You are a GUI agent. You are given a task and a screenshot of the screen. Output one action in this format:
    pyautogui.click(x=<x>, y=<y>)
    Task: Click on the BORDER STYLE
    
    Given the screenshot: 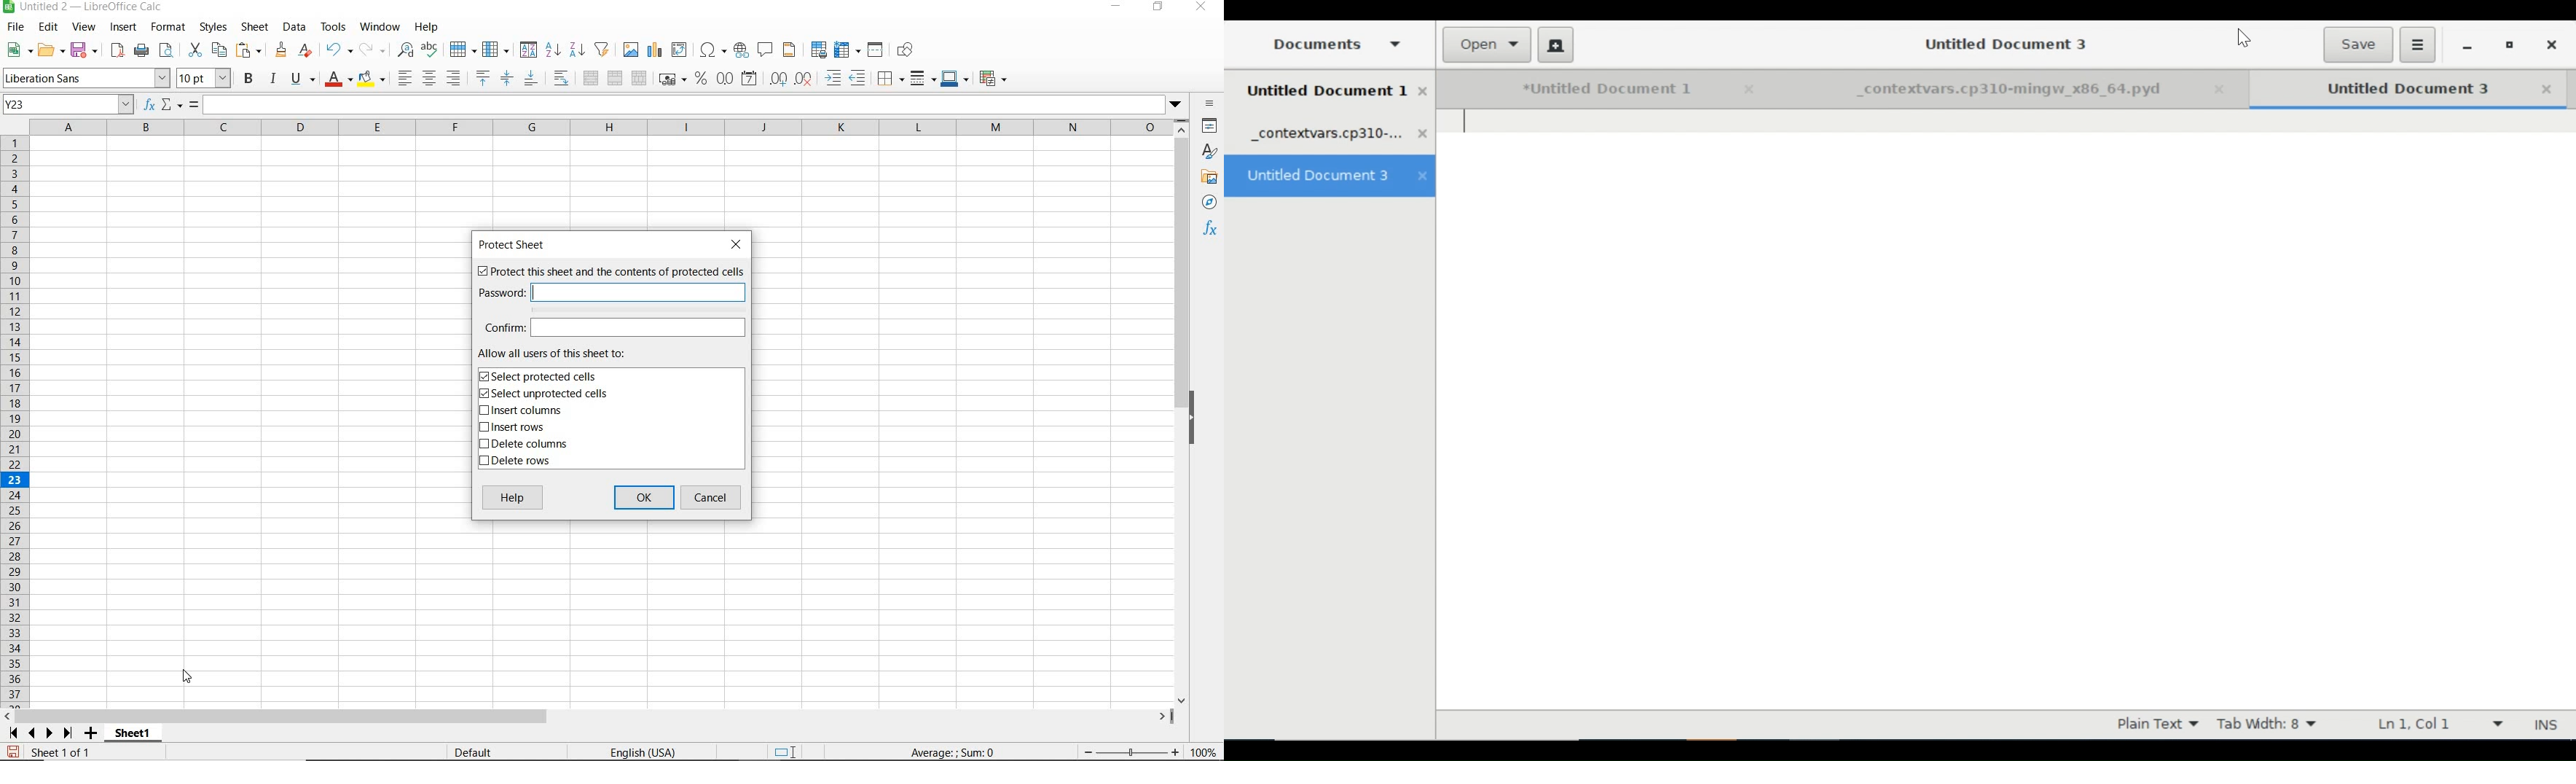 What is the action you would take?
    pyautogui.click(x=921, y=78)
    